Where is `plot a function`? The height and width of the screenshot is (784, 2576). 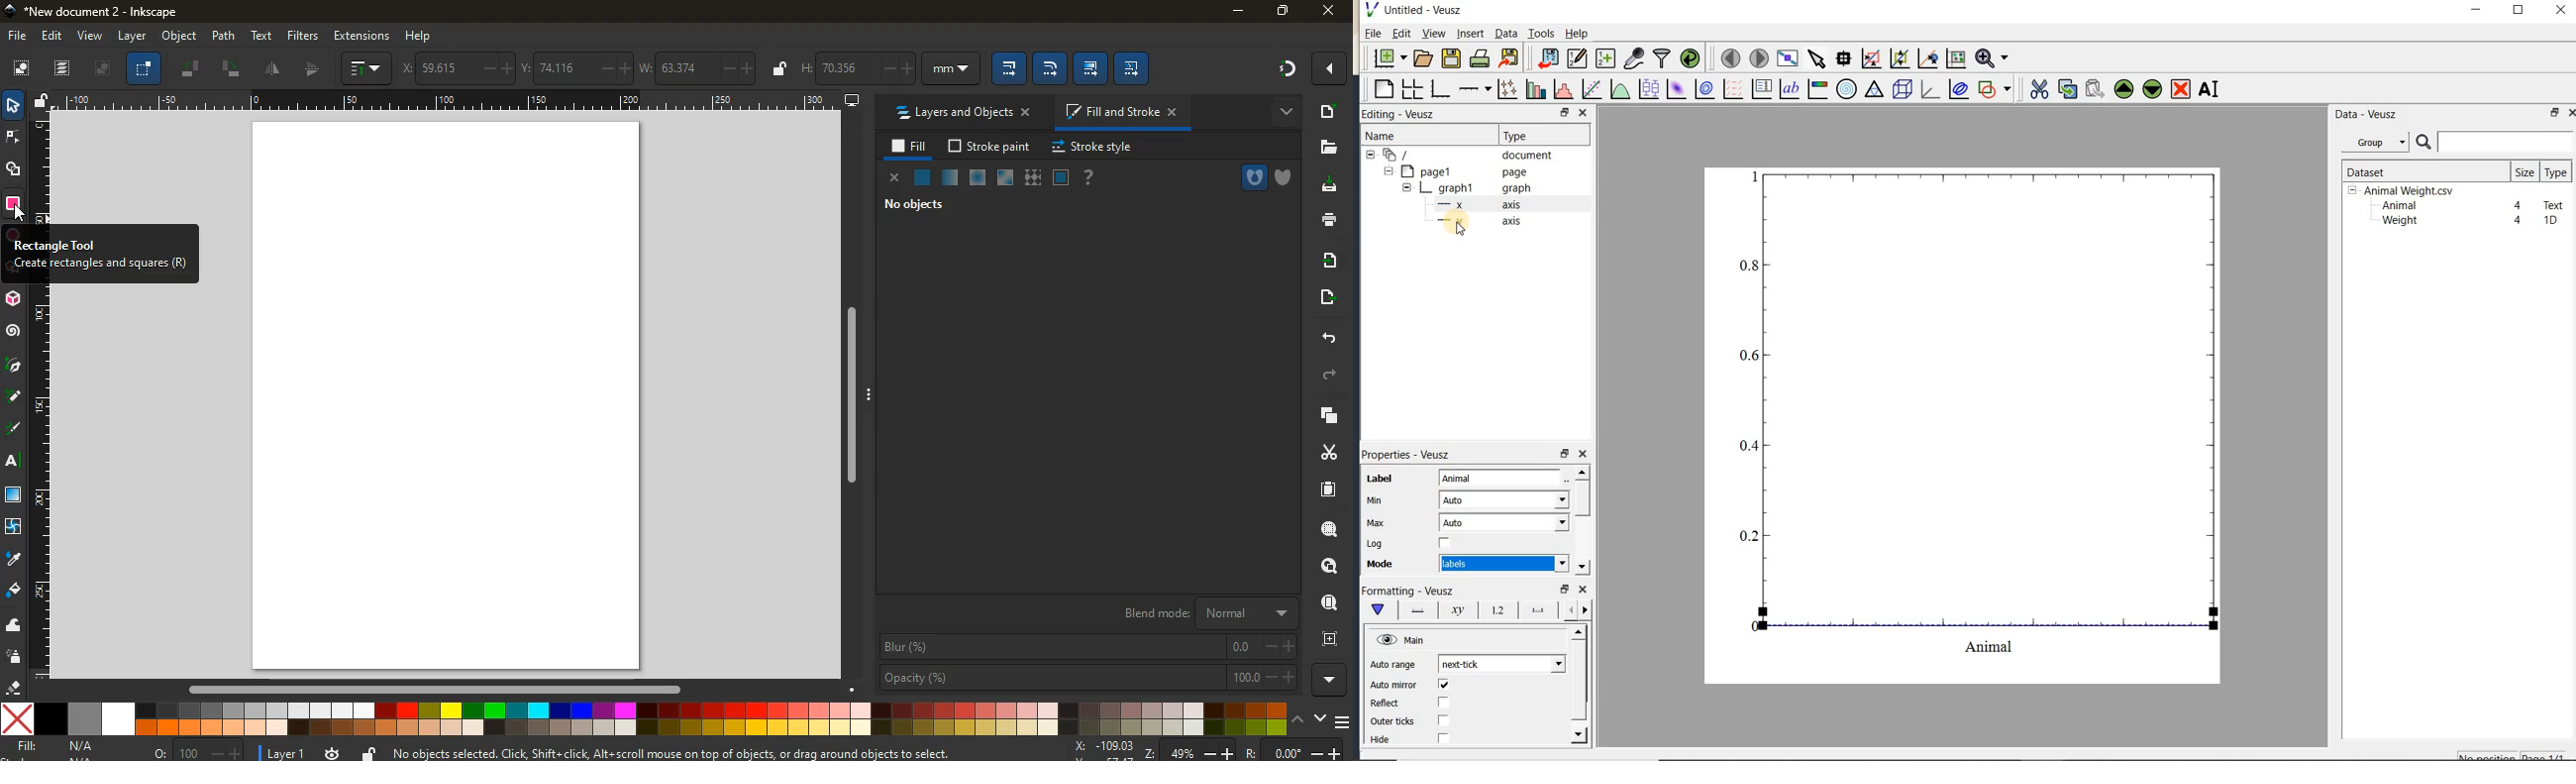
plot a function is located at coordinates (1620, 91).